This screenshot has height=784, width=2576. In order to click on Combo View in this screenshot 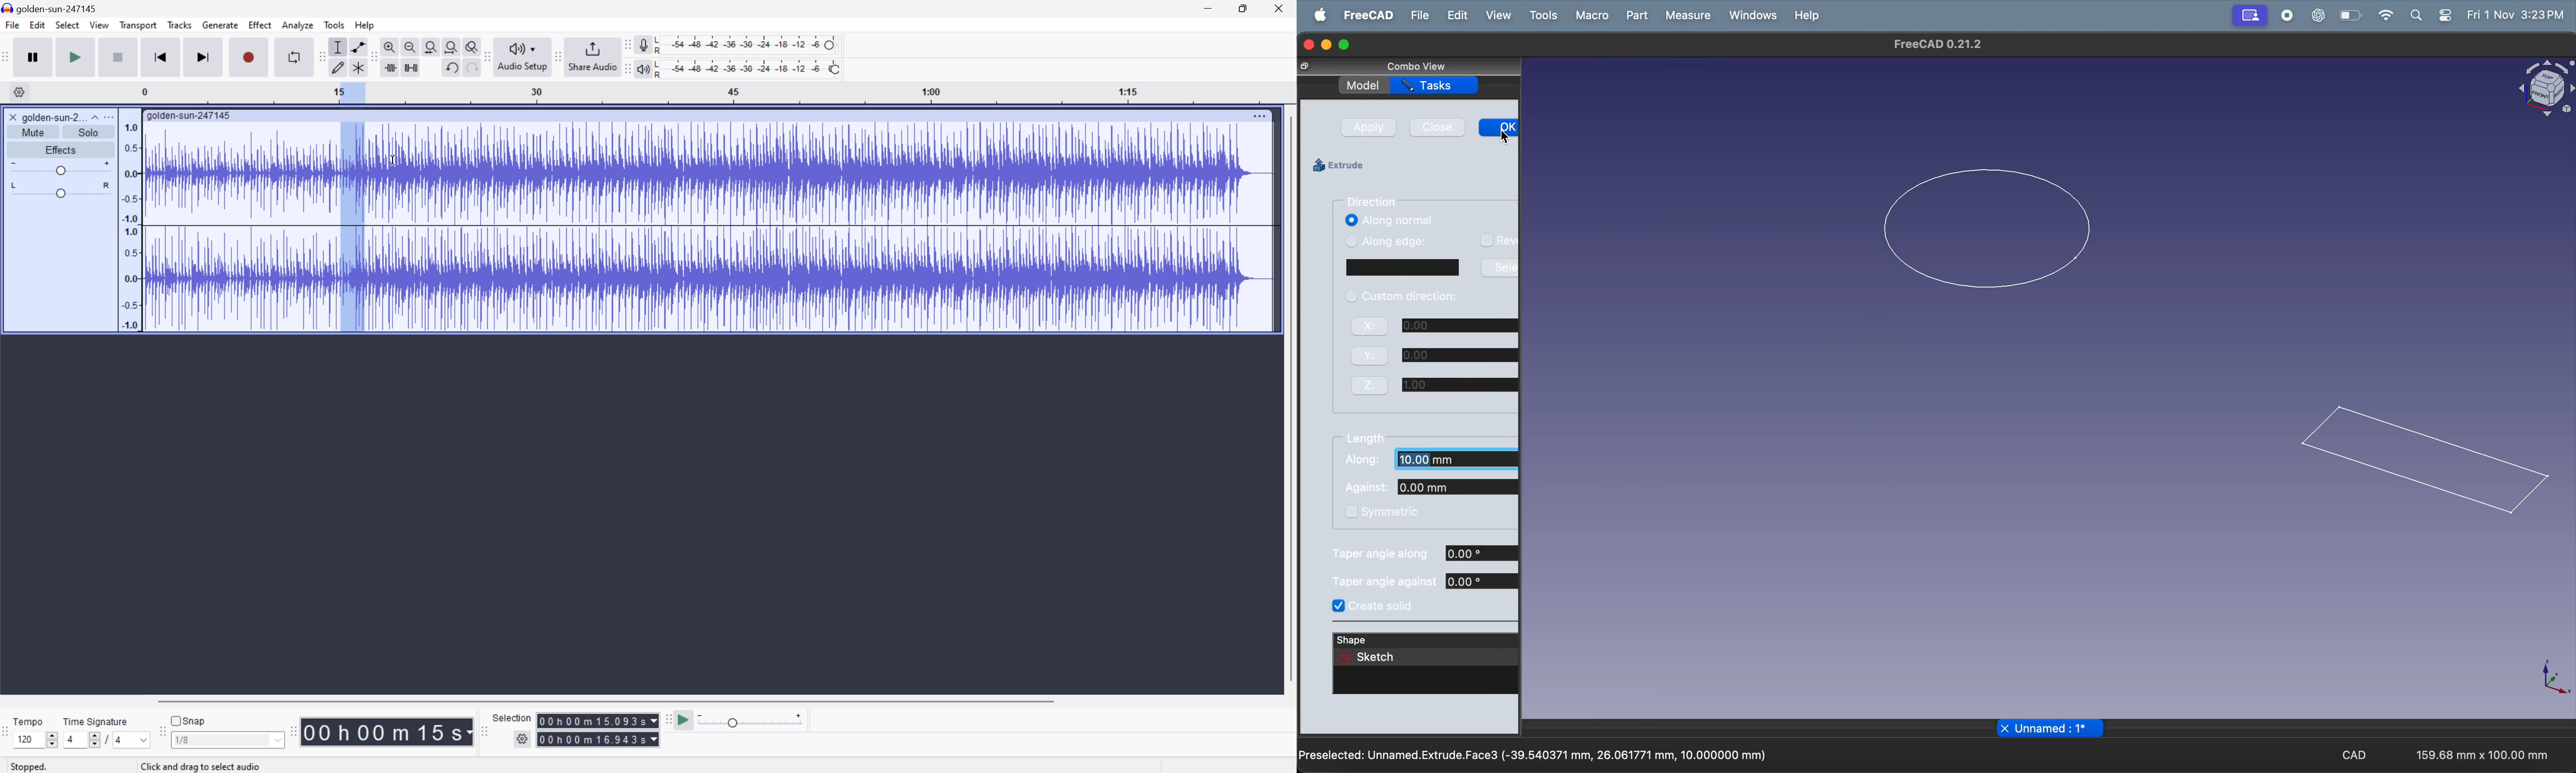, I will do `click(1427, 66)`.